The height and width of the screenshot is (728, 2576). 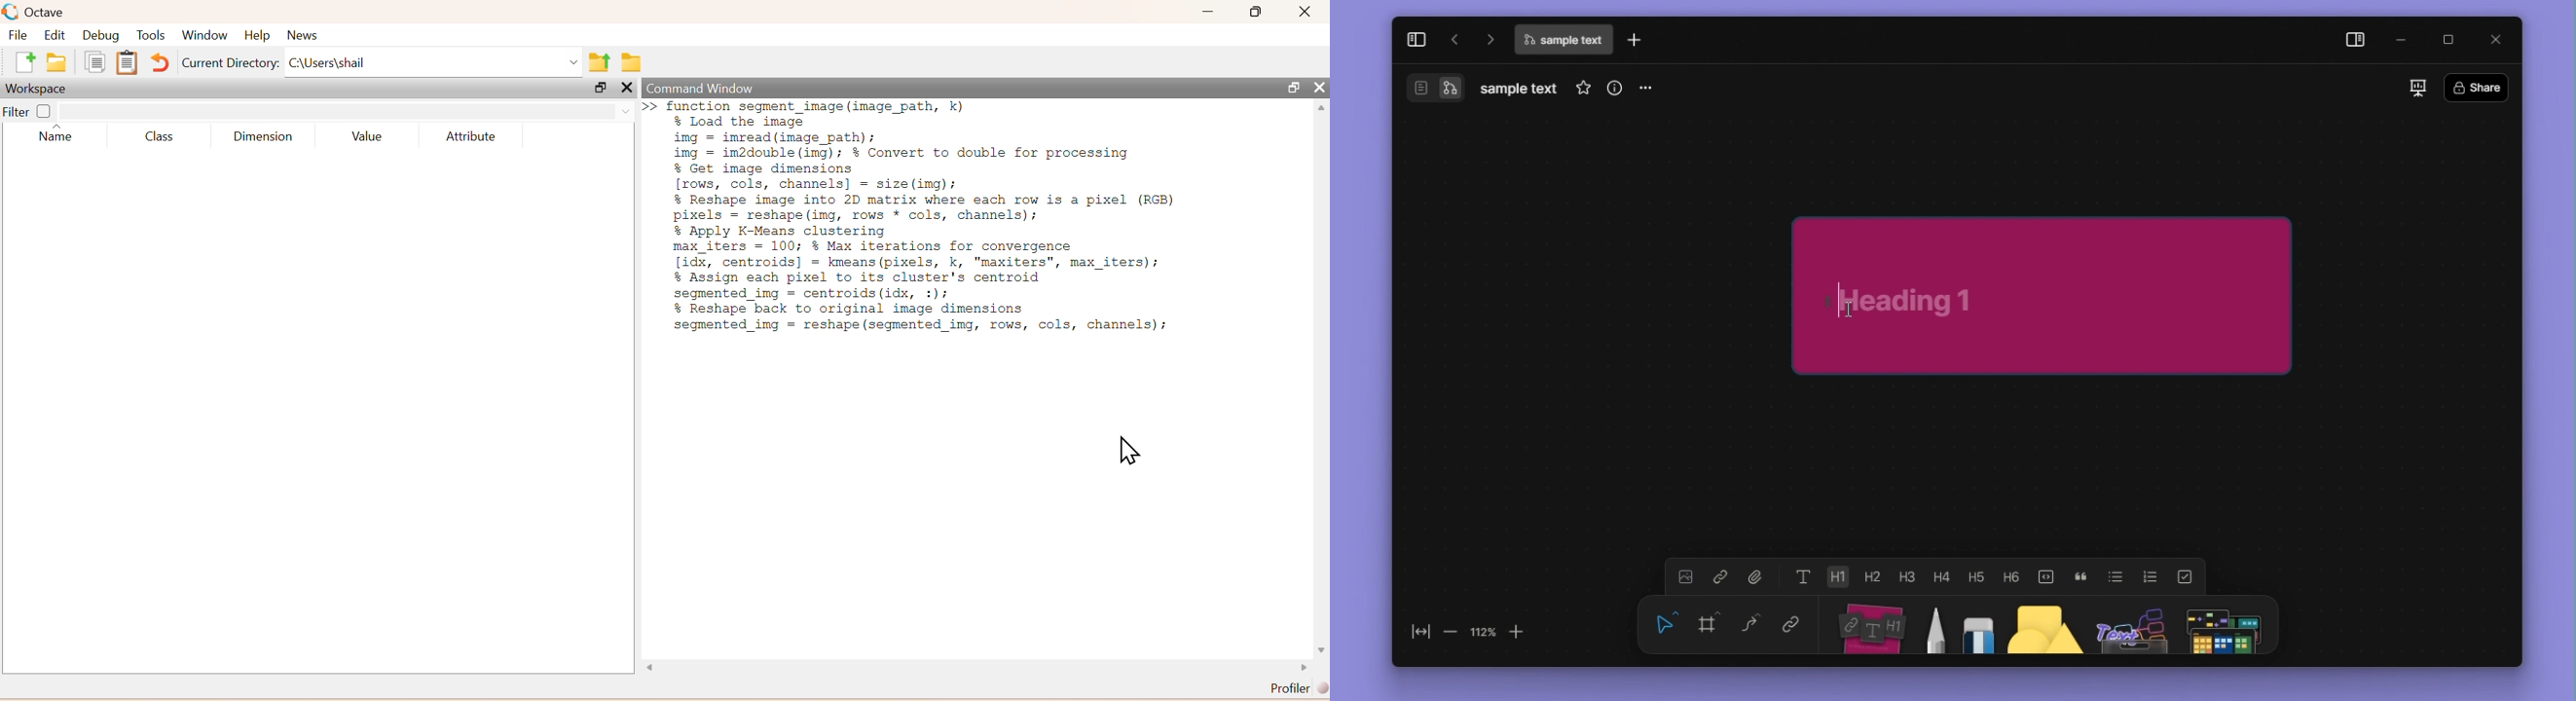 What do you see at coordinates (2495, 40) in the screenshot?
I see `close` at bounding box center [2495, 40].